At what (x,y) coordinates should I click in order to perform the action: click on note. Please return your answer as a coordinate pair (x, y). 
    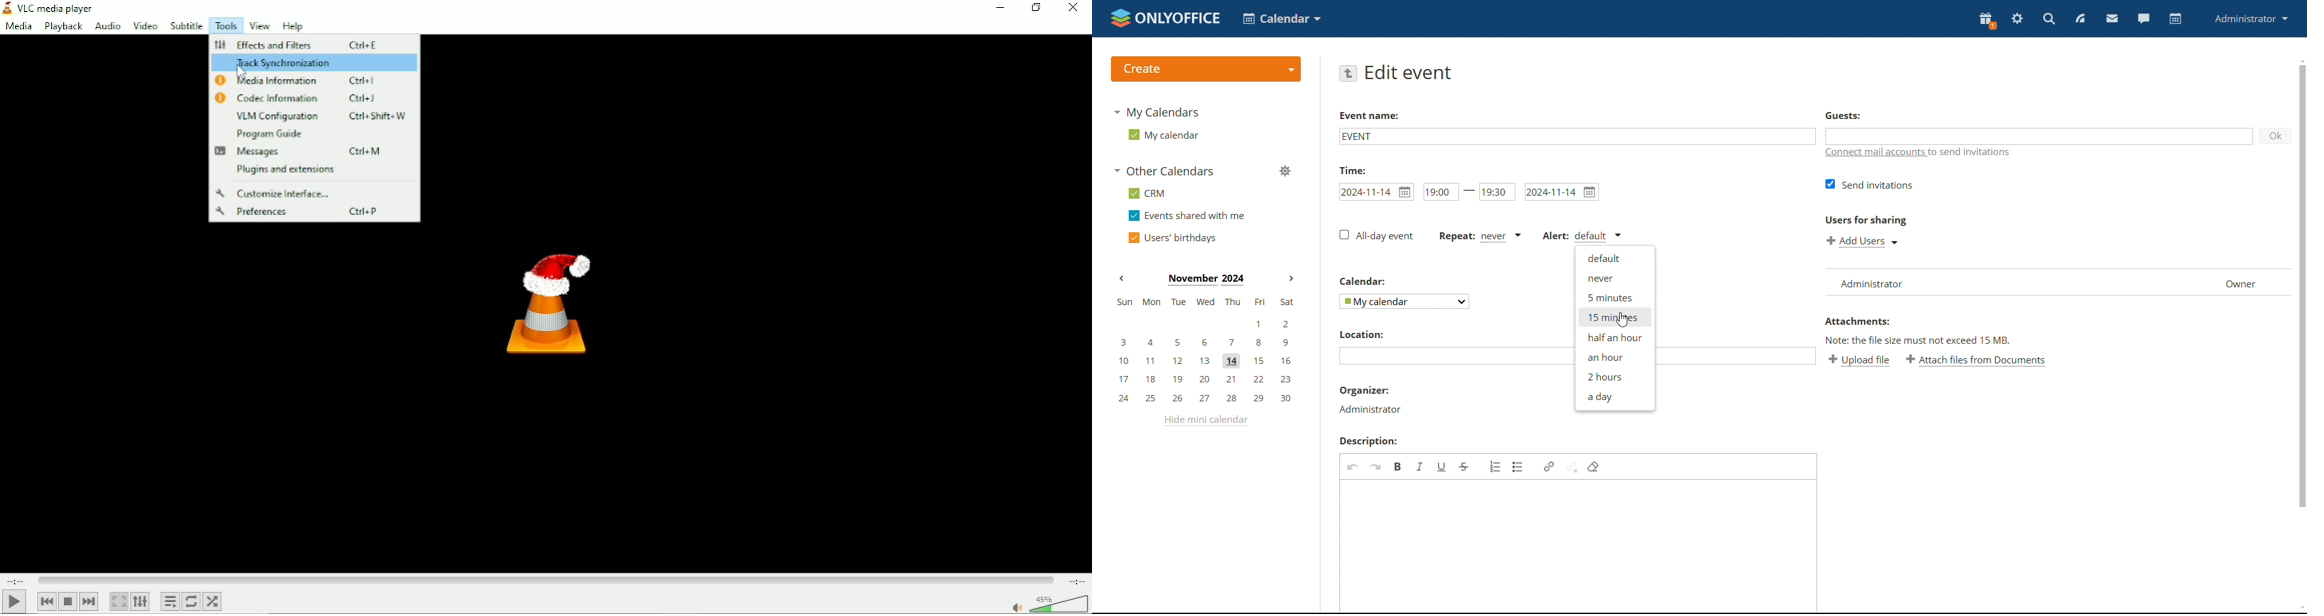
    Looking at the image, I should click on (1935, 340).